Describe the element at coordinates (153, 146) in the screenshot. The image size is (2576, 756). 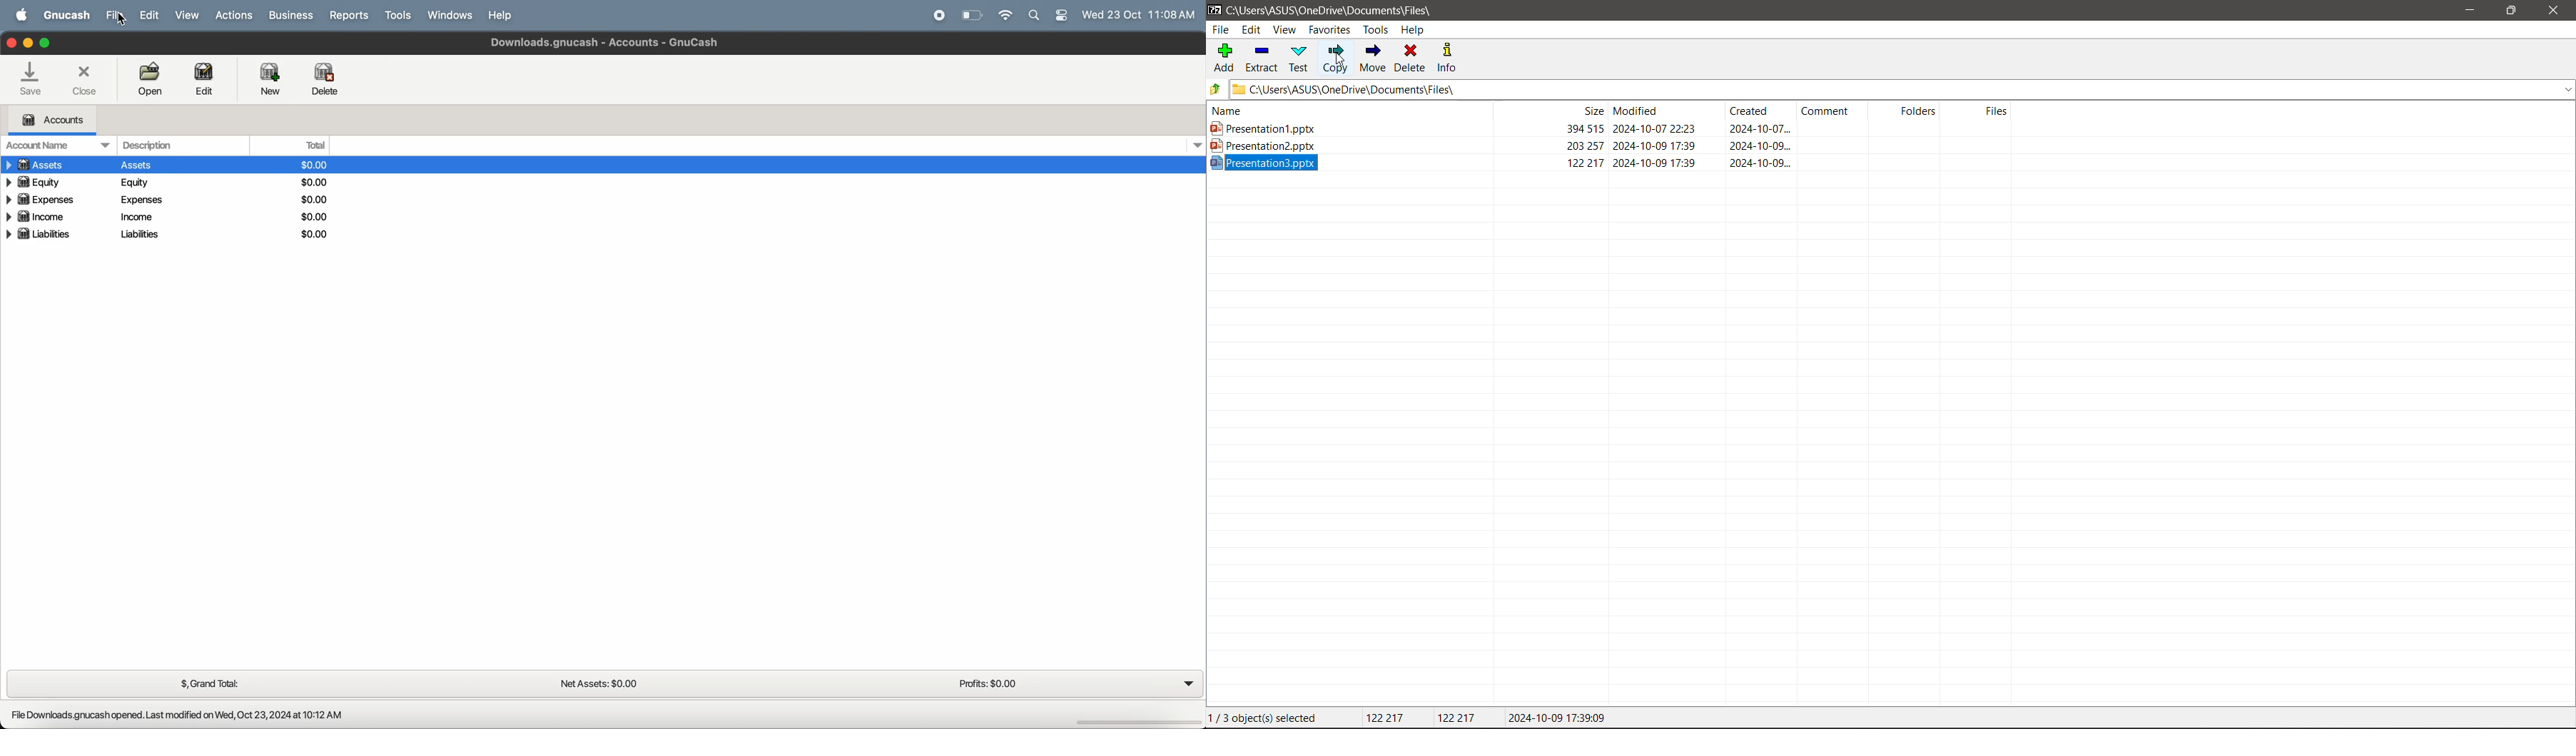
I see `description` at that location.